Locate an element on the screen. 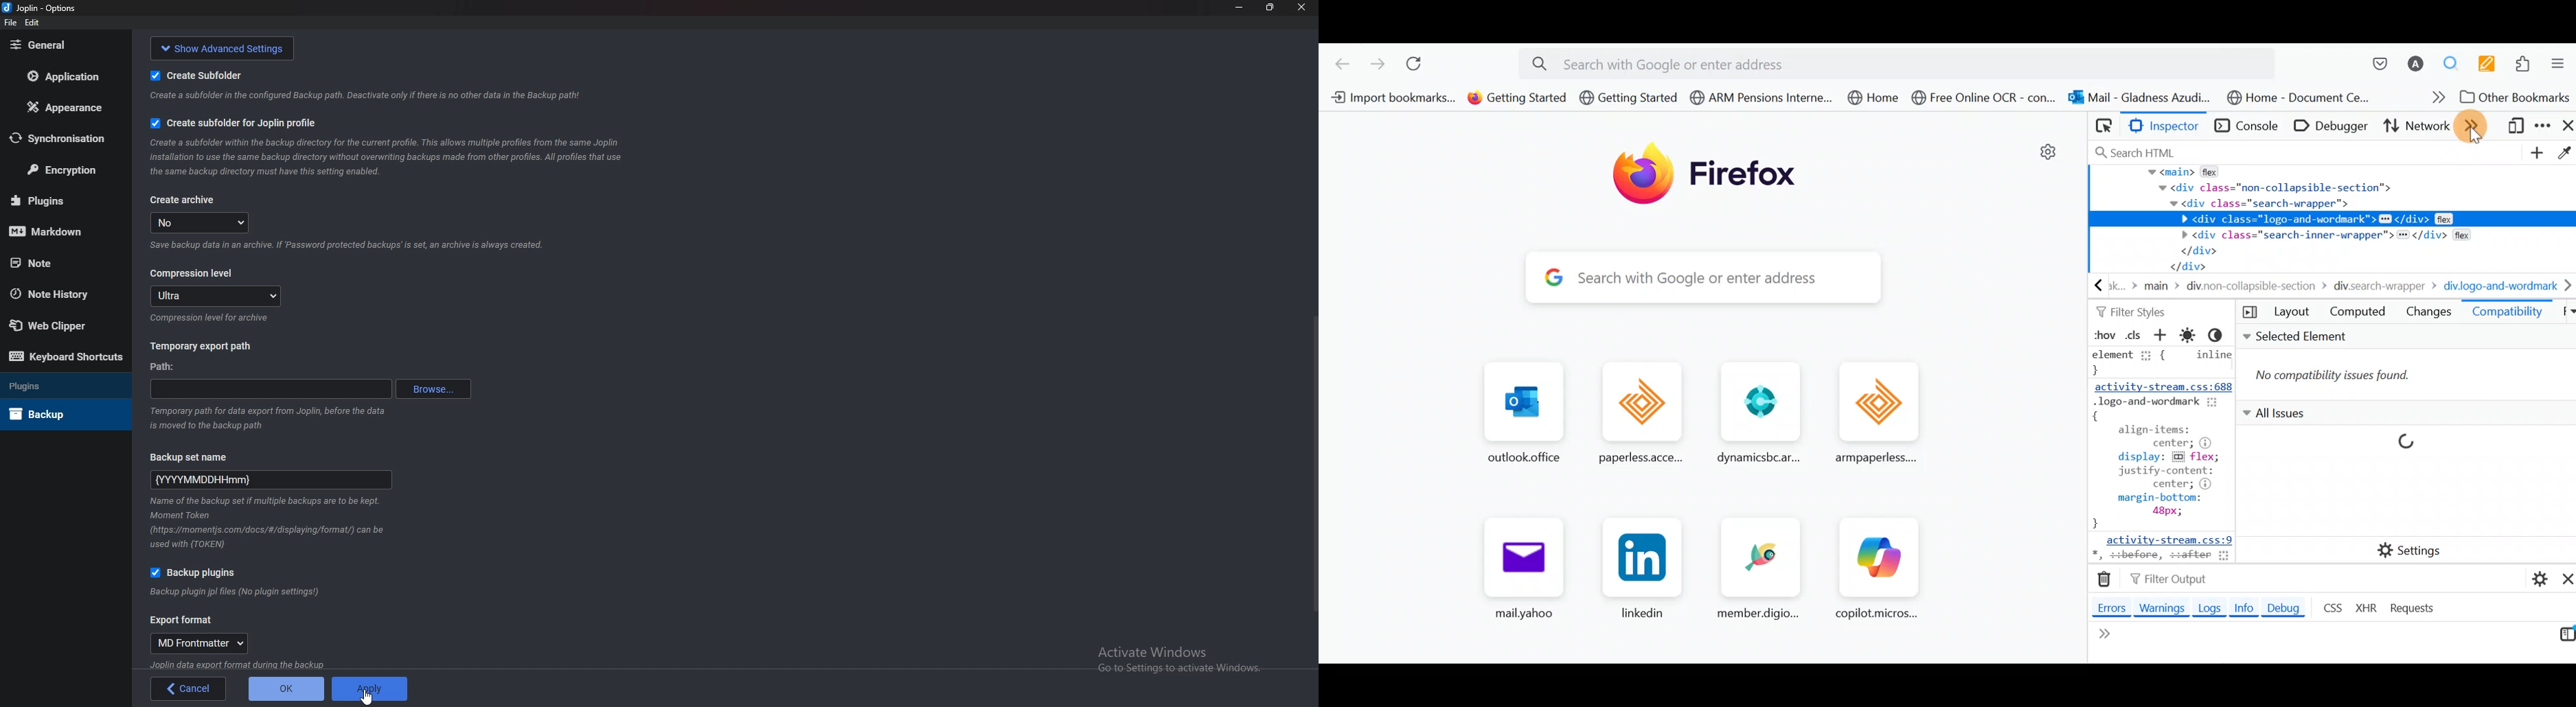 This screenshot has height=728, width=2576. Show more bookmarks is located at coordinates (2434, 100).